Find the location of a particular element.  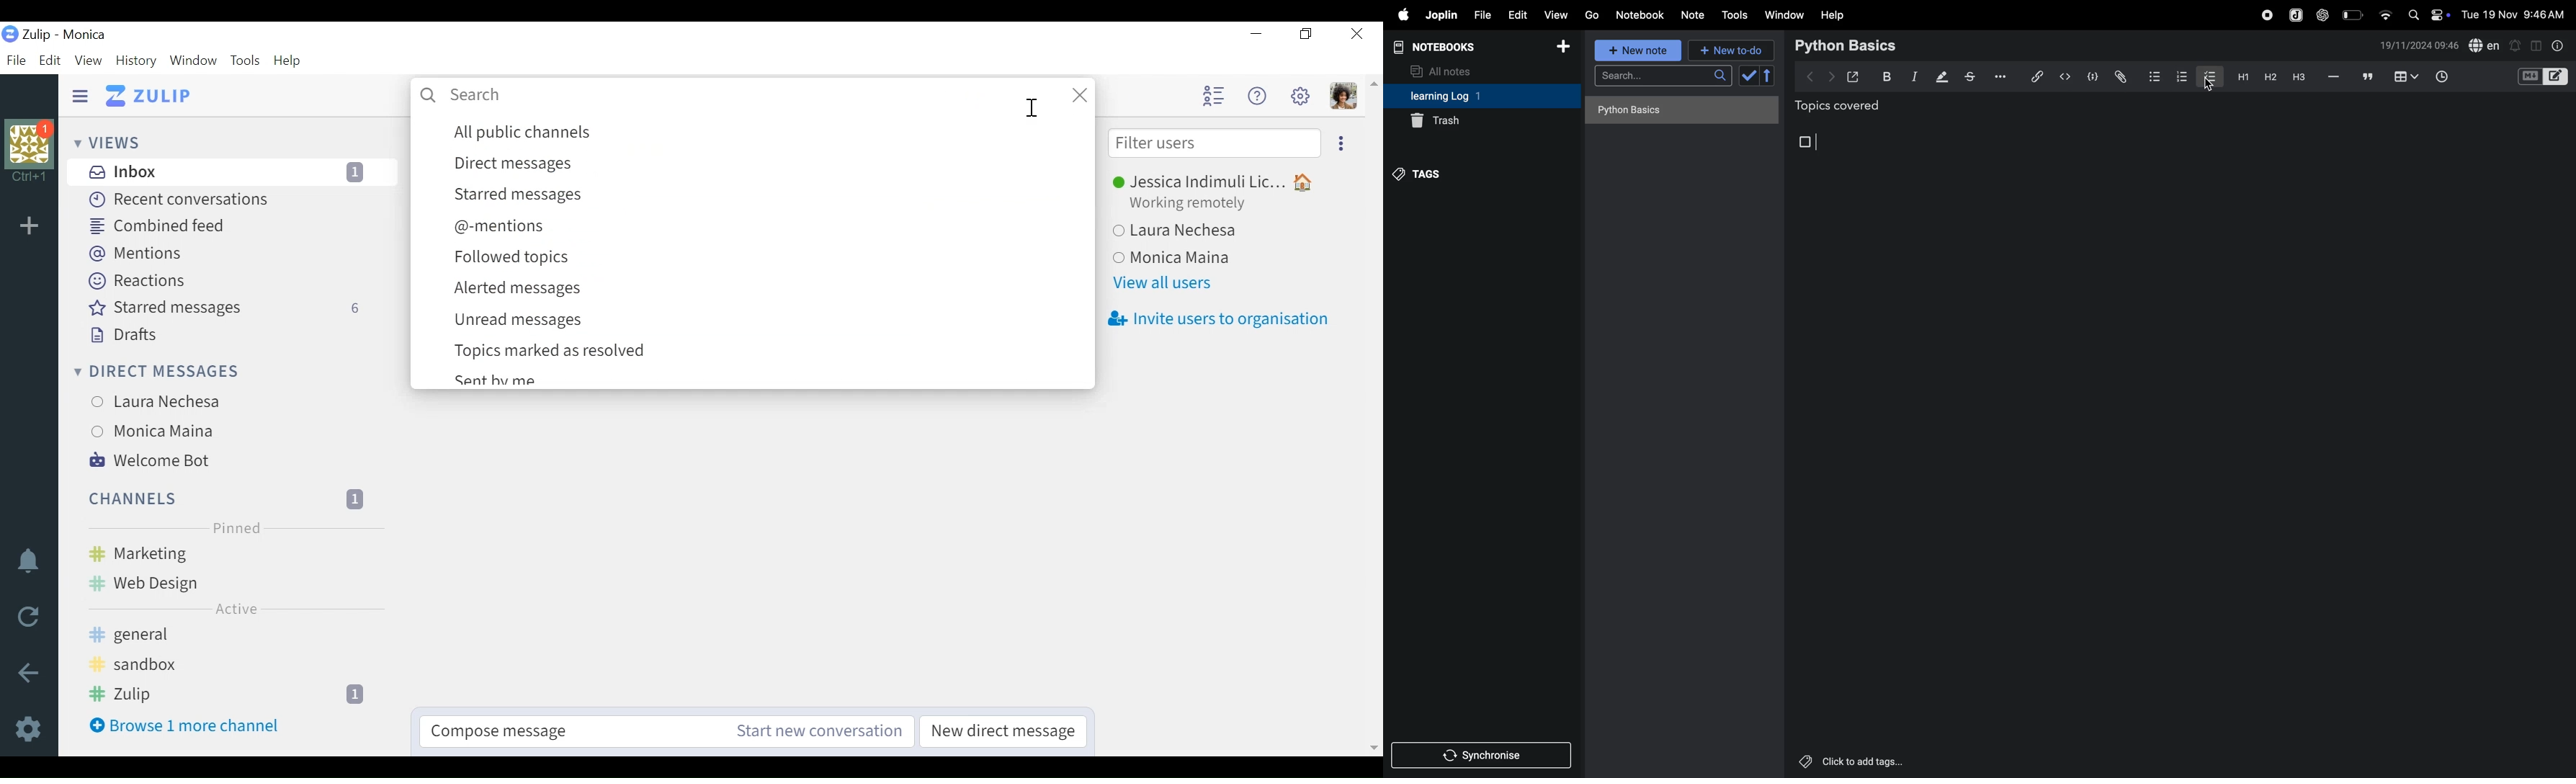

Notifications is located at coordinates (28, 564).